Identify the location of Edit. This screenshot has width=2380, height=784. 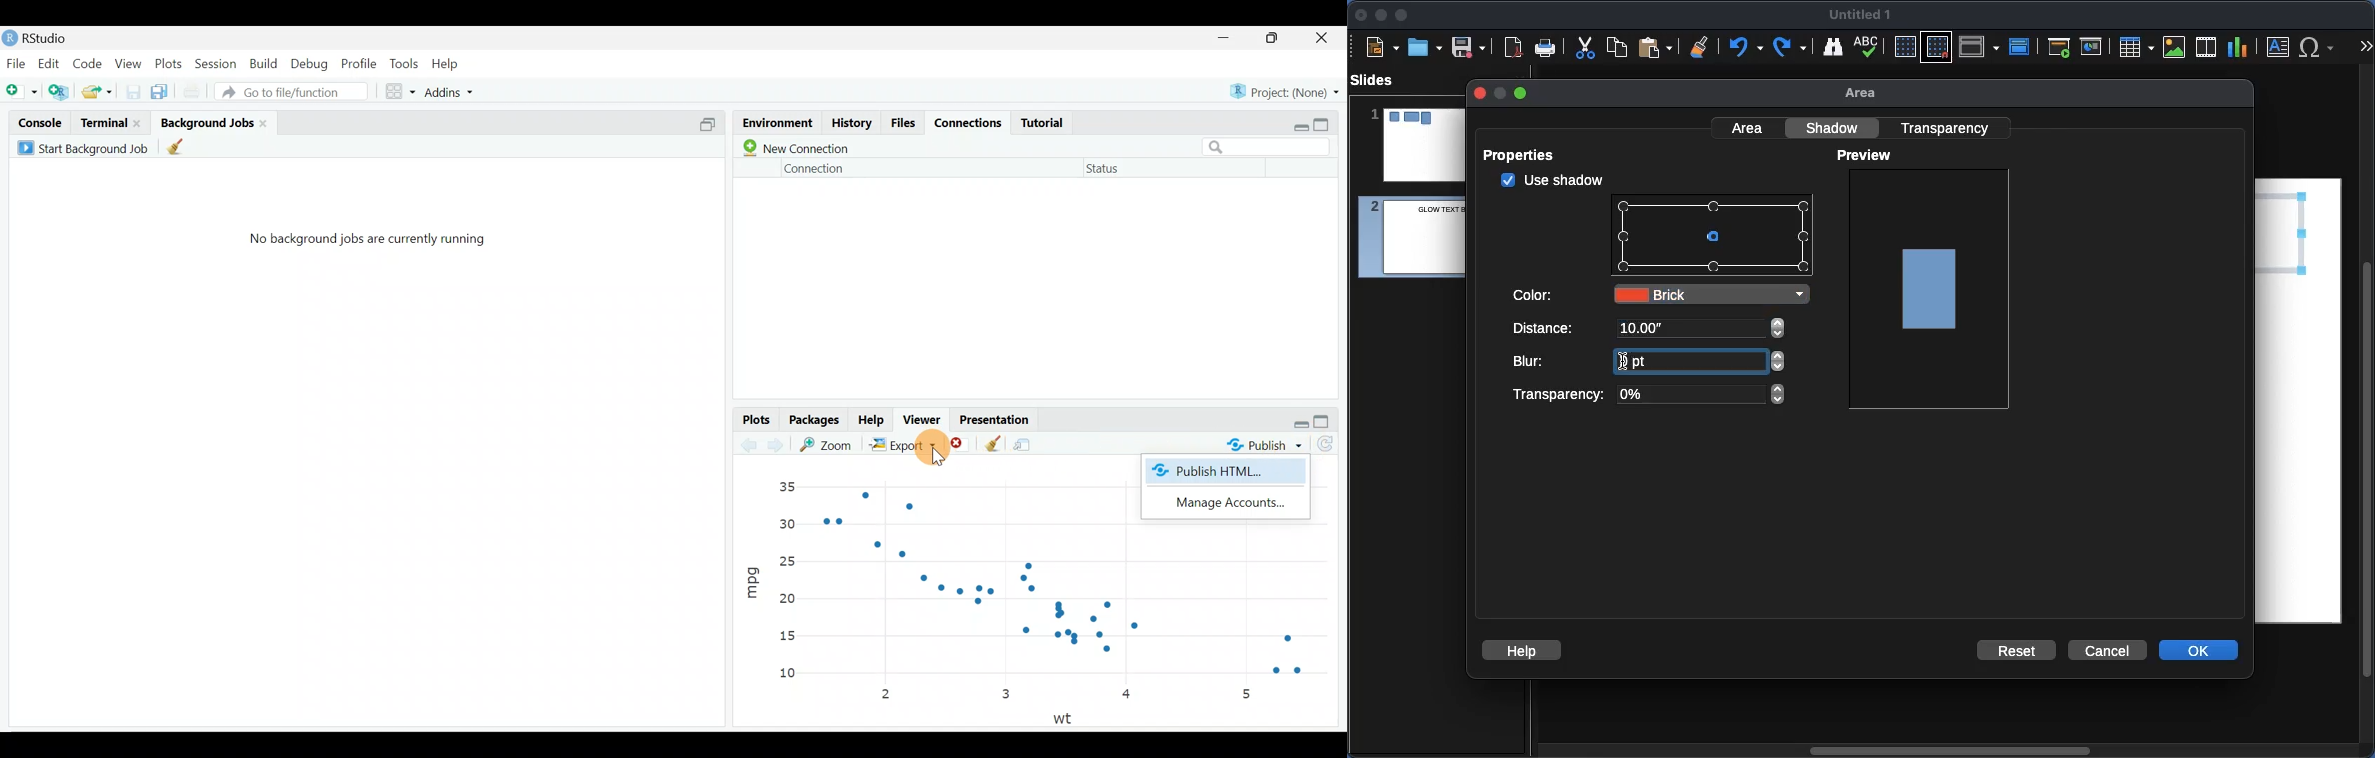
(48, 62).